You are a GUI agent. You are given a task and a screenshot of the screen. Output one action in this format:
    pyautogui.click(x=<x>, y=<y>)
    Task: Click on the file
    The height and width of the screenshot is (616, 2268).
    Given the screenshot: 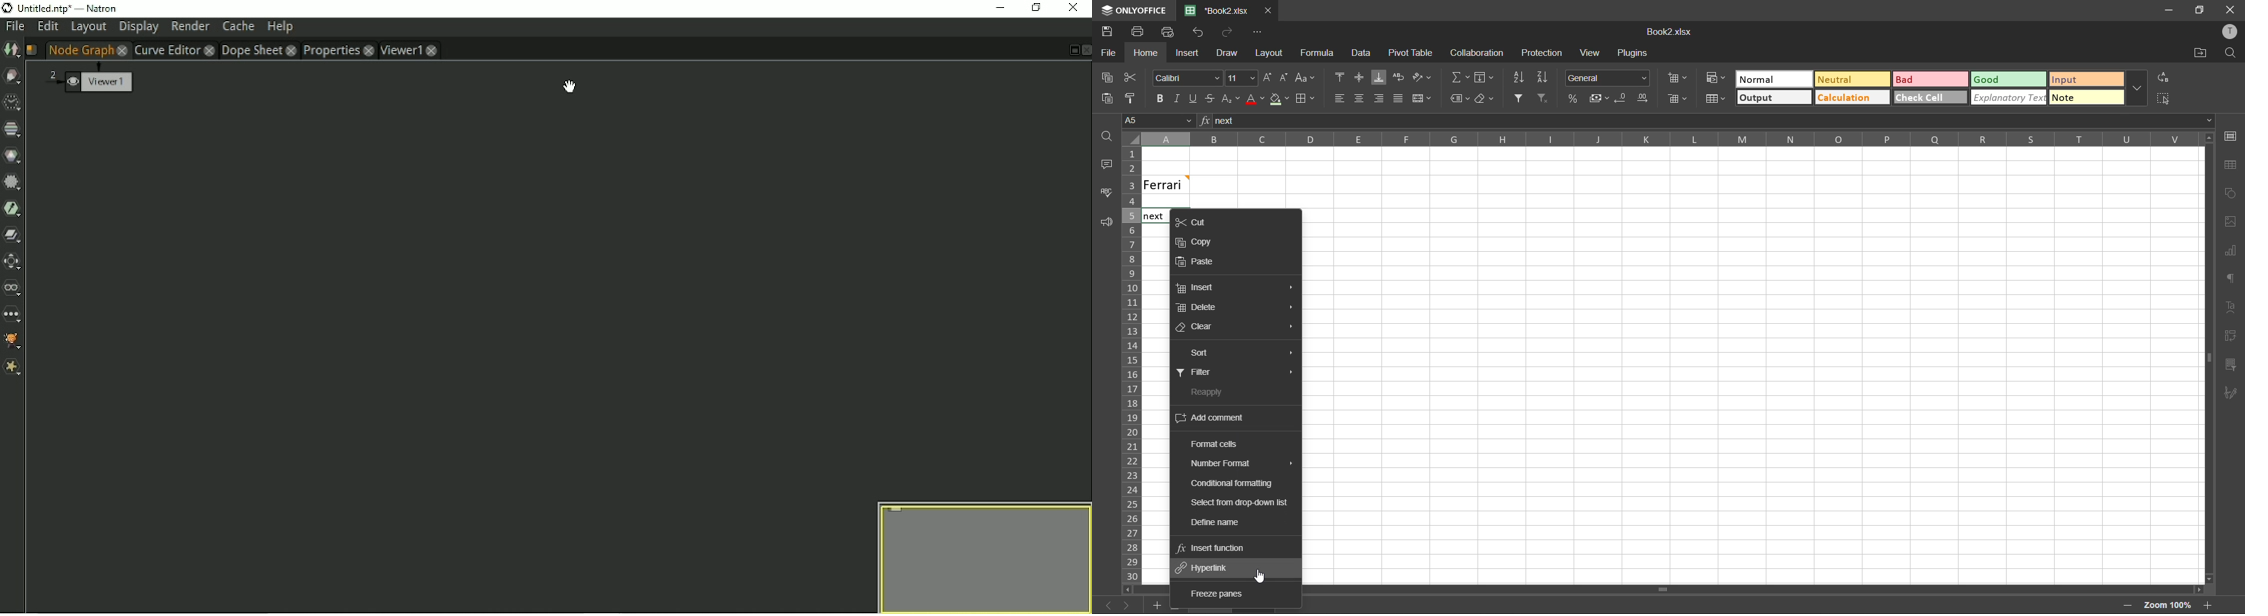 What is the action you would take?
    pyautogui.click(x=1108, y=53)
    